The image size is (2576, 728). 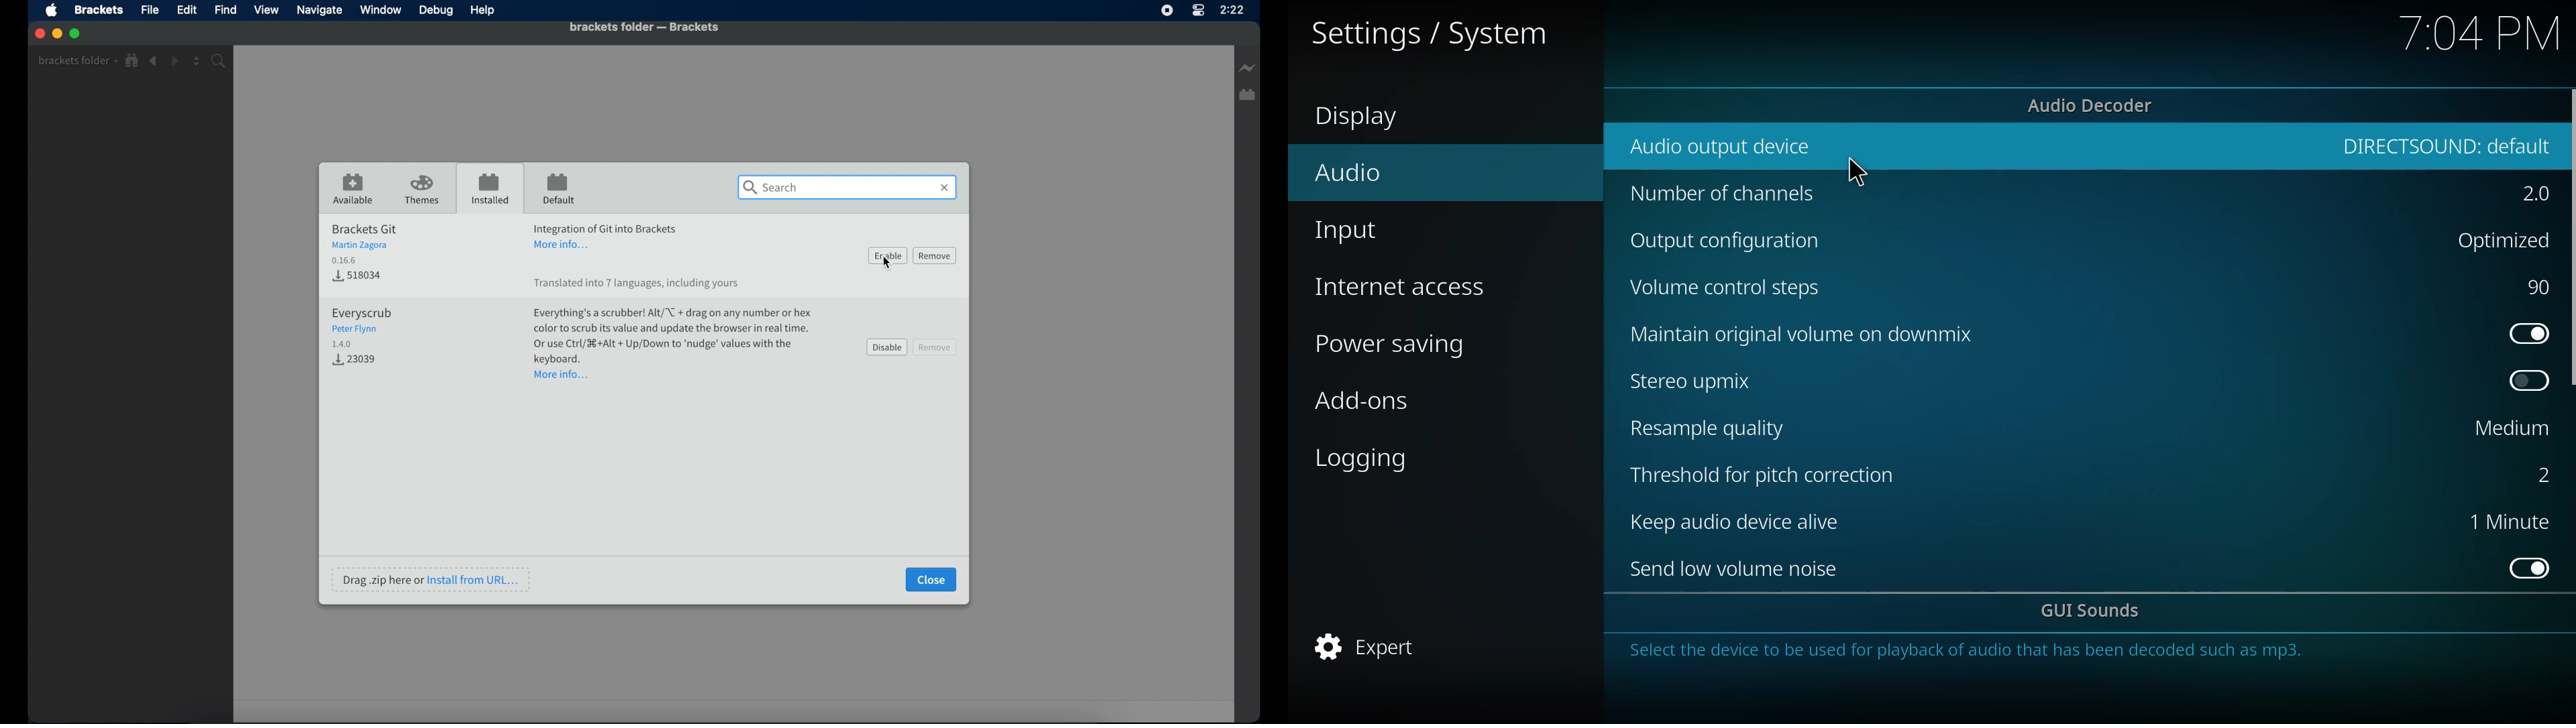 I want to click on enabled, so click(x=2528, y=333).